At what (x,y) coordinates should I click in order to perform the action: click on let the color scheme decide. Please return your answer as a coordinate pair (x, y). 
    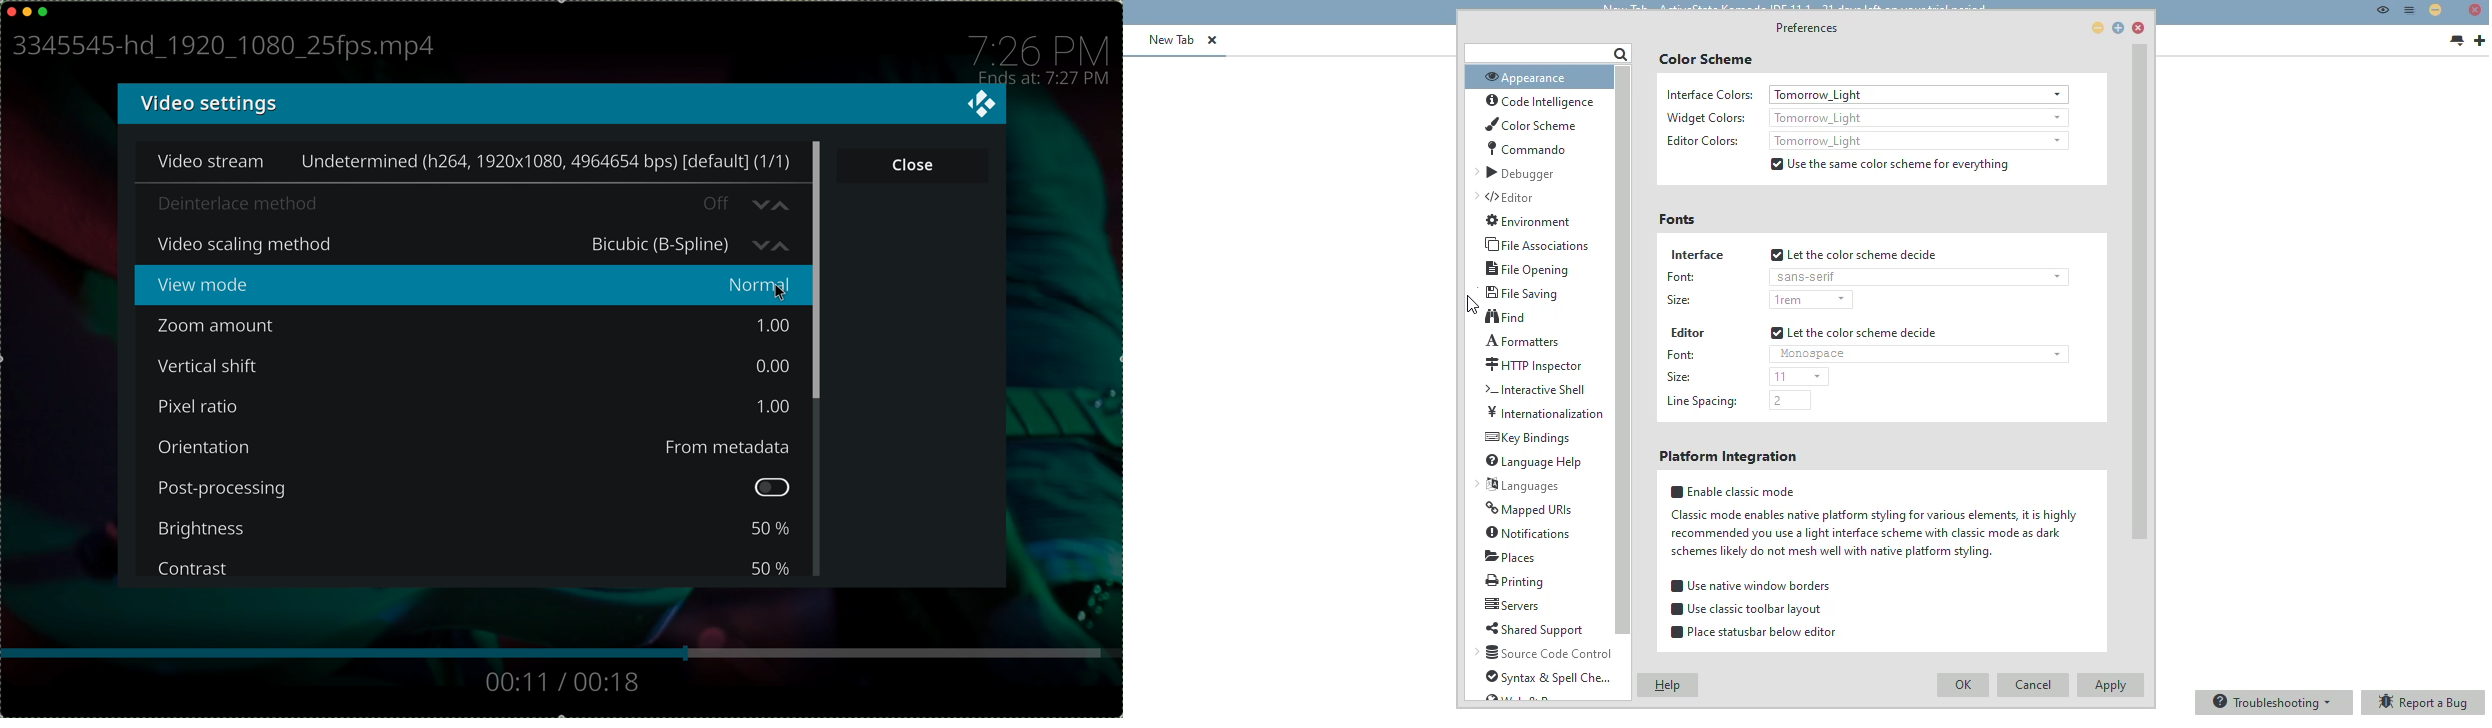
    Looking at the image, I should click on (1853, 332).